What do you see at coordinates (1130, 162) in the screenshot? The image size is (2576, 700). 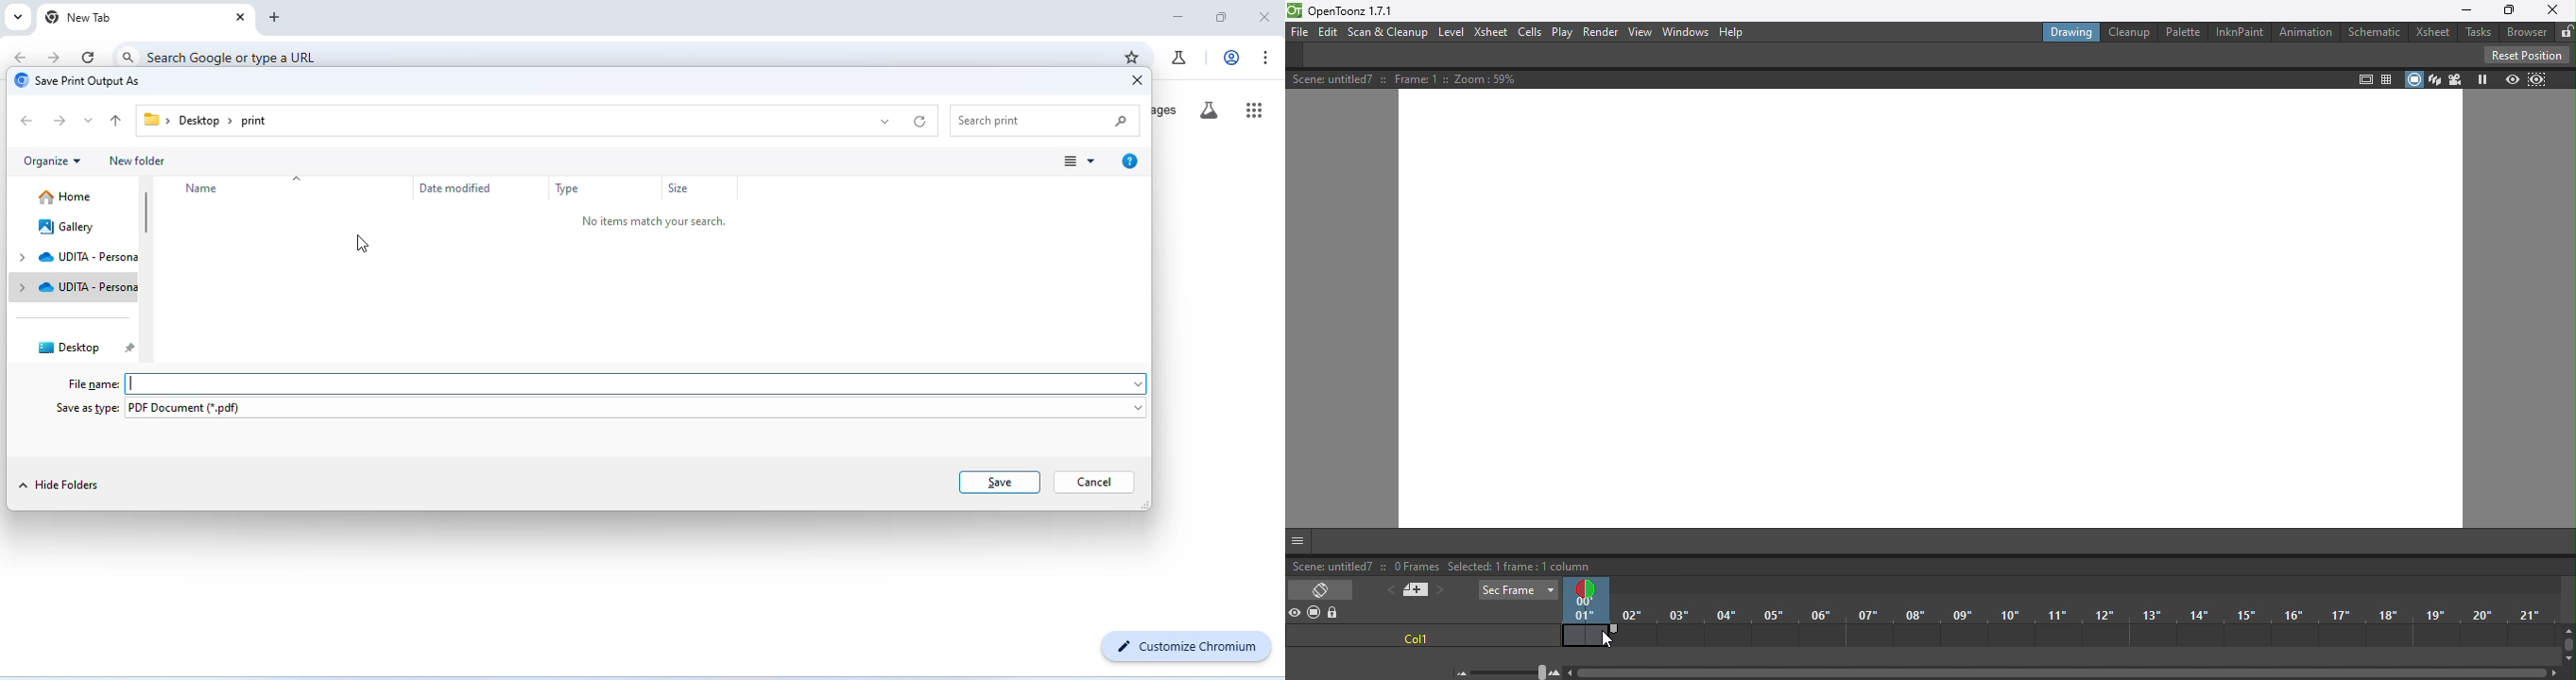 I see `get help` at bounding box center [1130, 162].